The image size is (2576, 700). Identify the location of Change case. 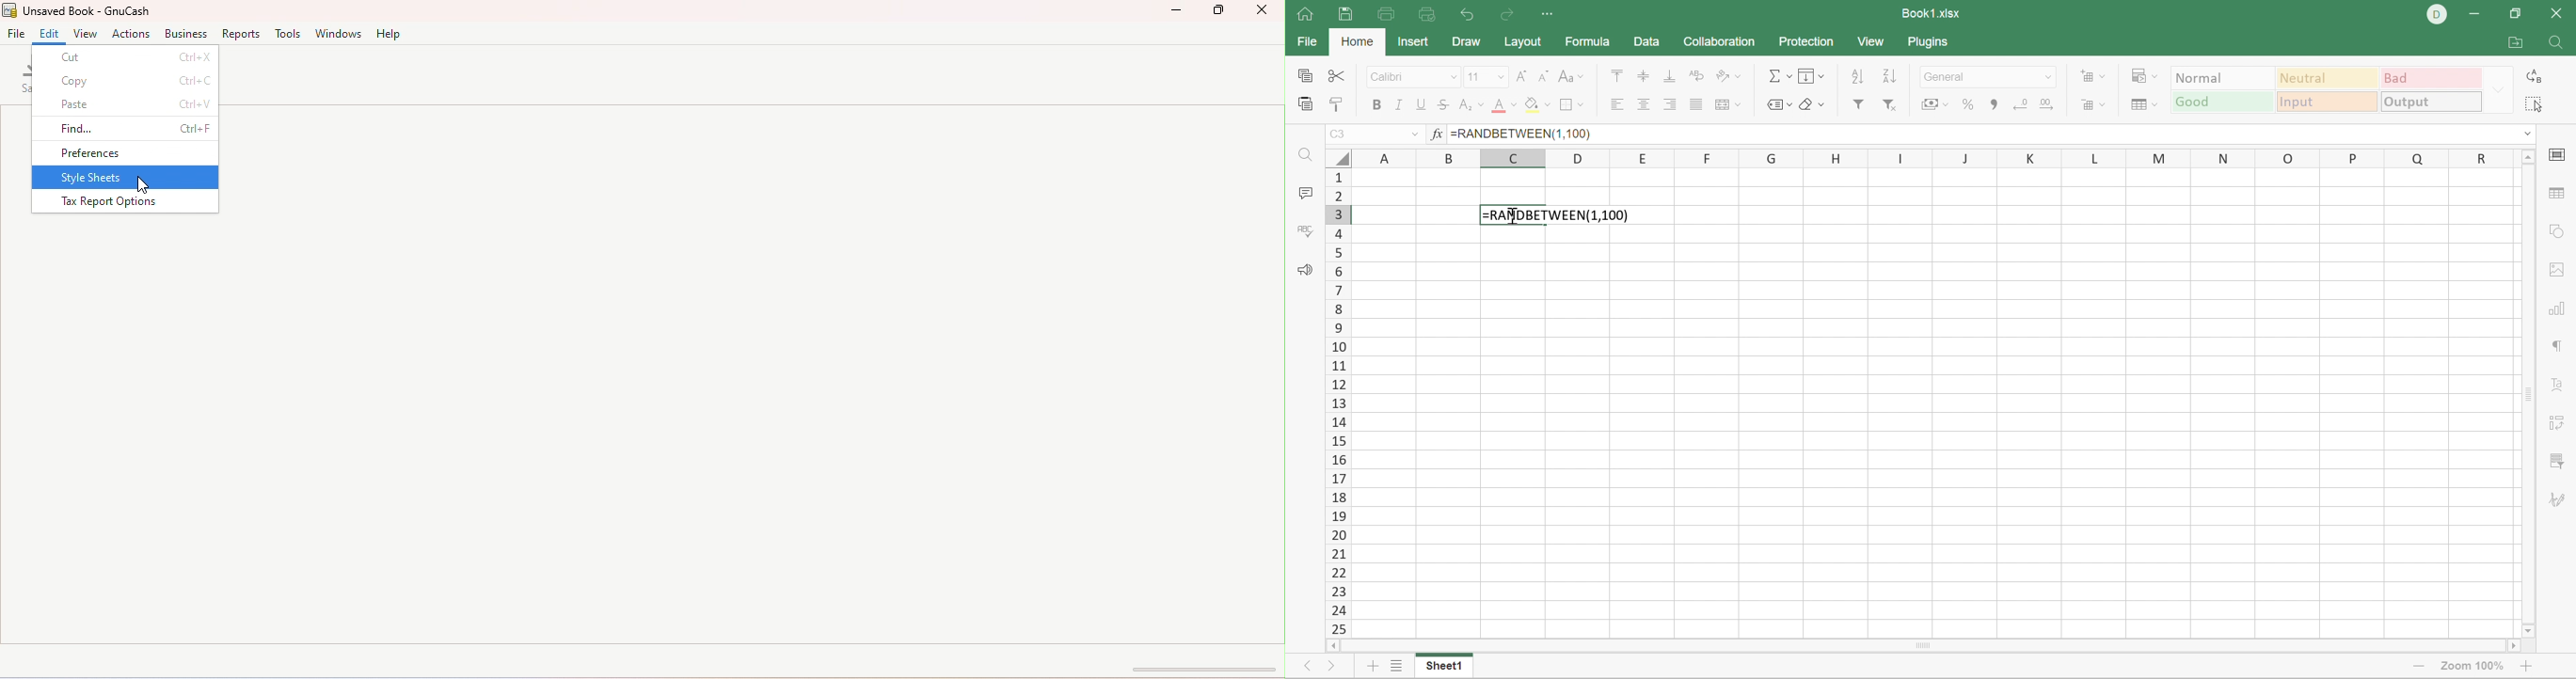
(1574, 76).